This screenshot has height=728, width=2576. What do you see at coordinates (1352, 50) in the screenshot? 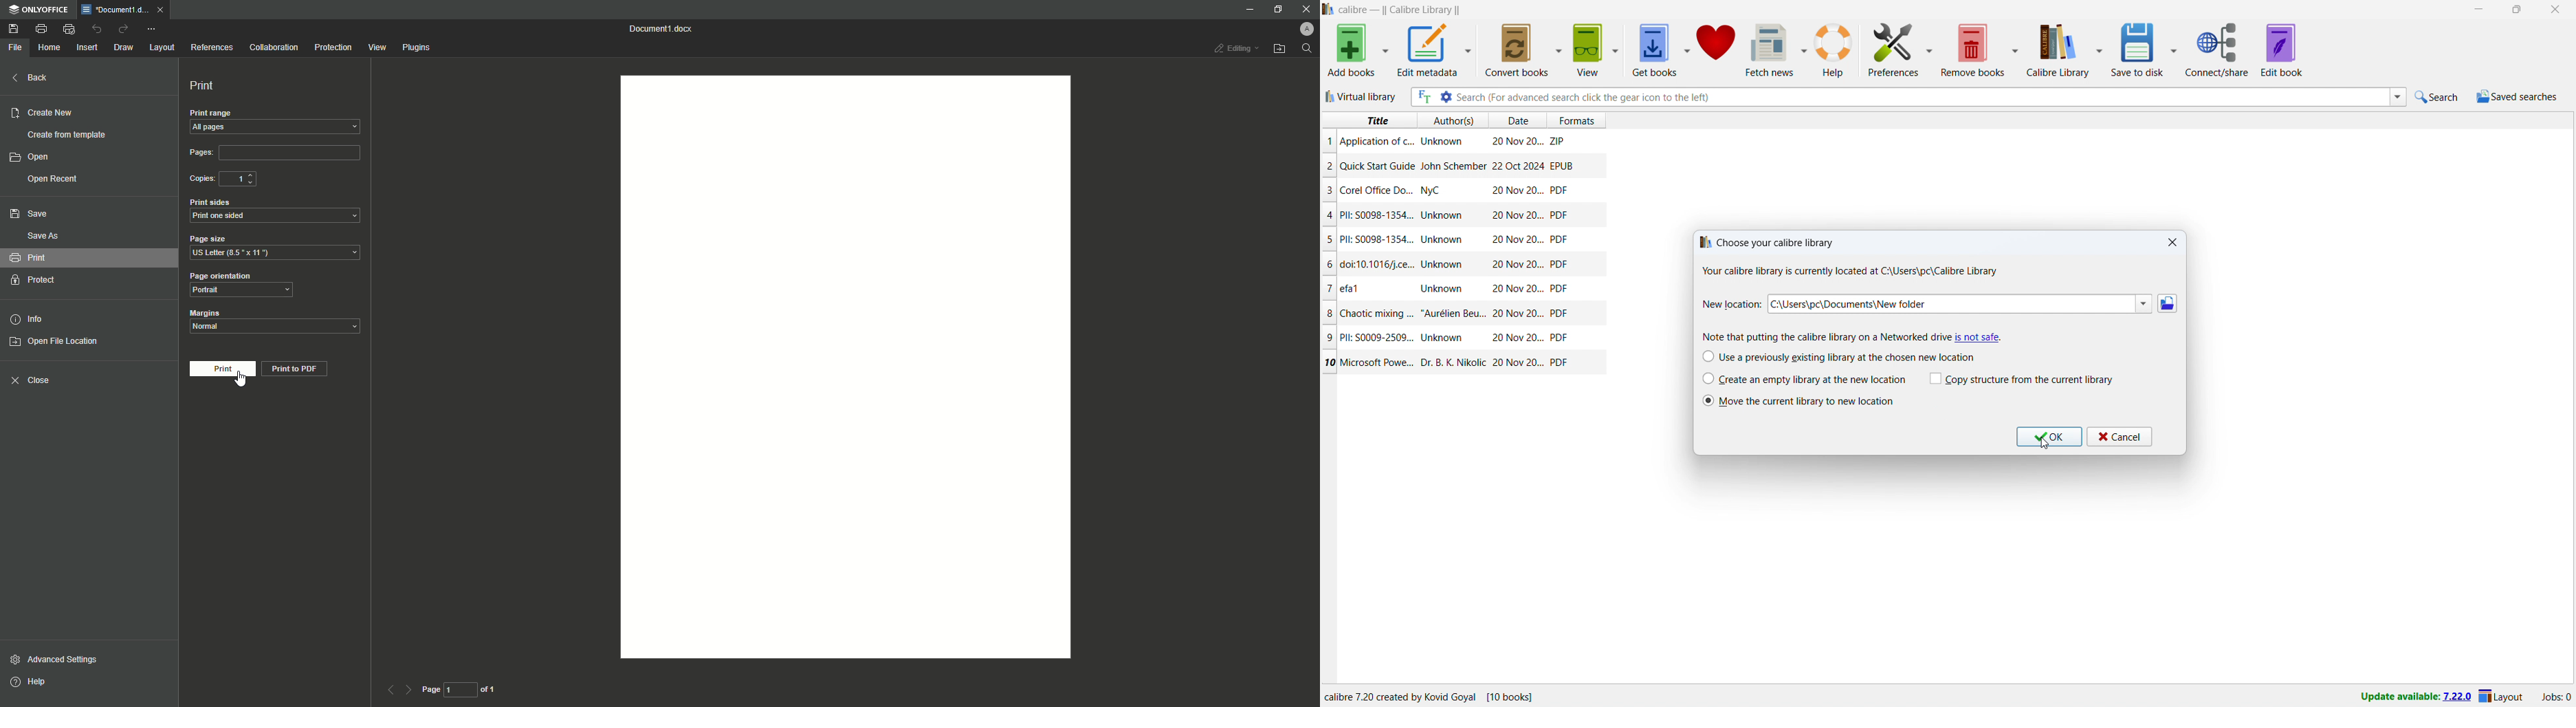
I see `add books` at bounding box center [1352, 50].